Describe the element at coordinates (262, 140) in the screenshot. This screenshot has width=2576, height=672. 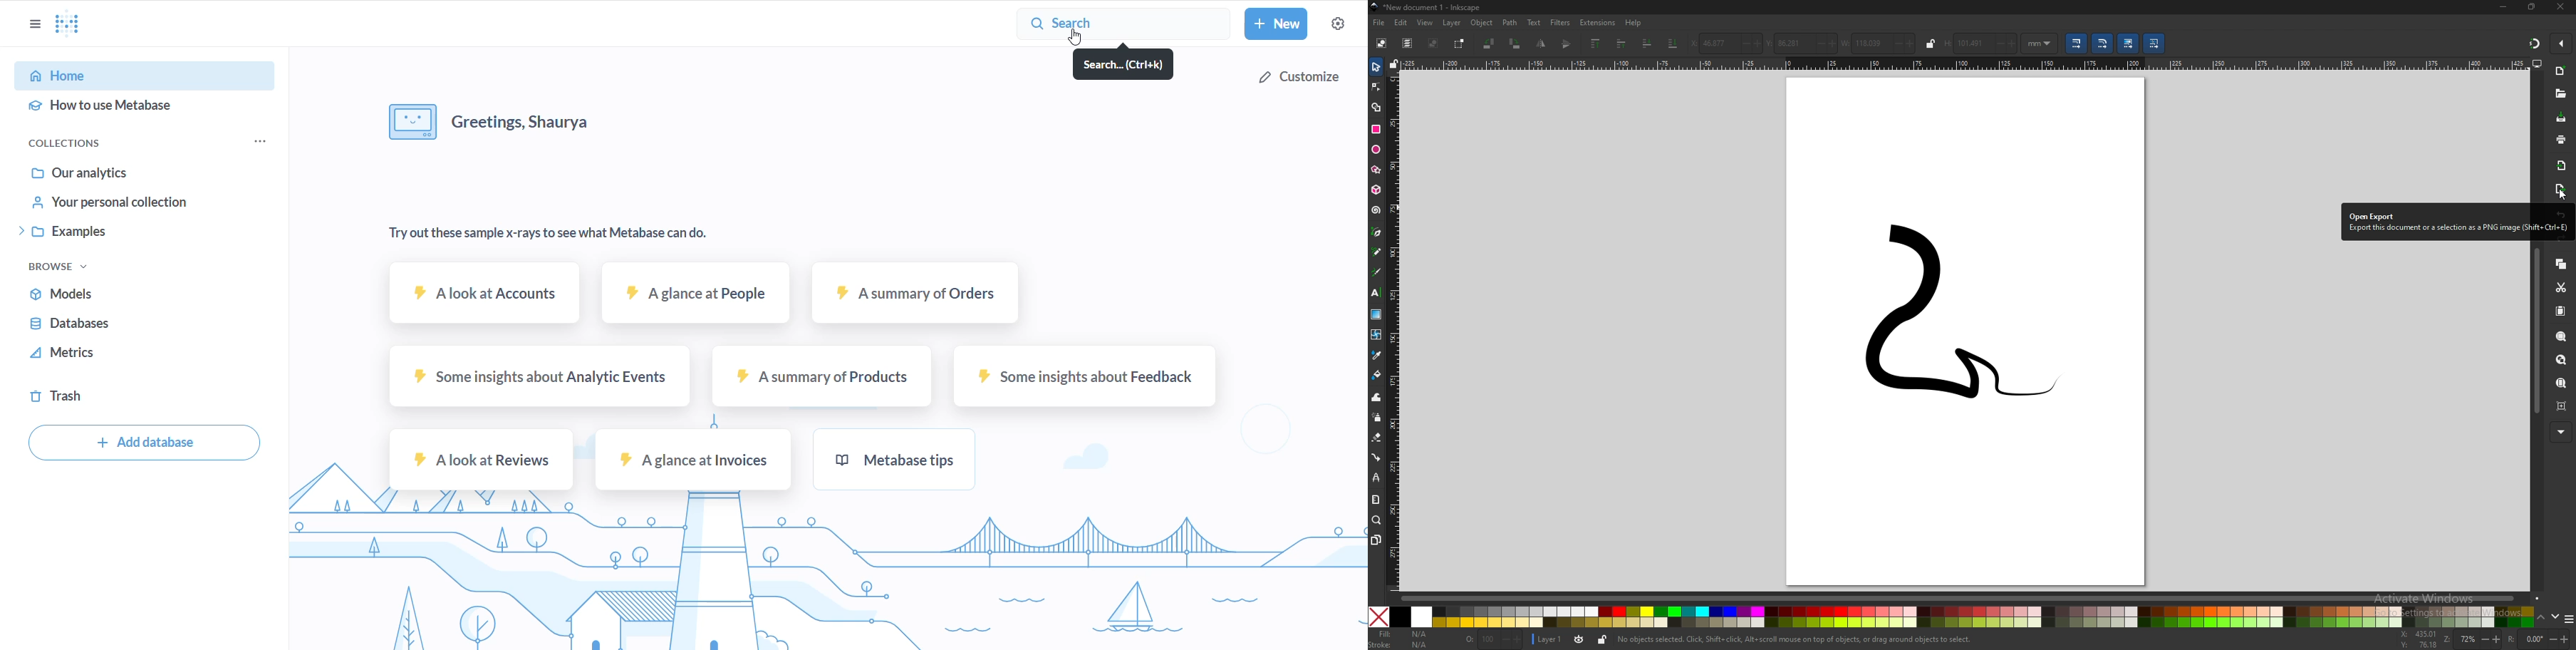
I see `COLLECTION OPTIONS` at that location.